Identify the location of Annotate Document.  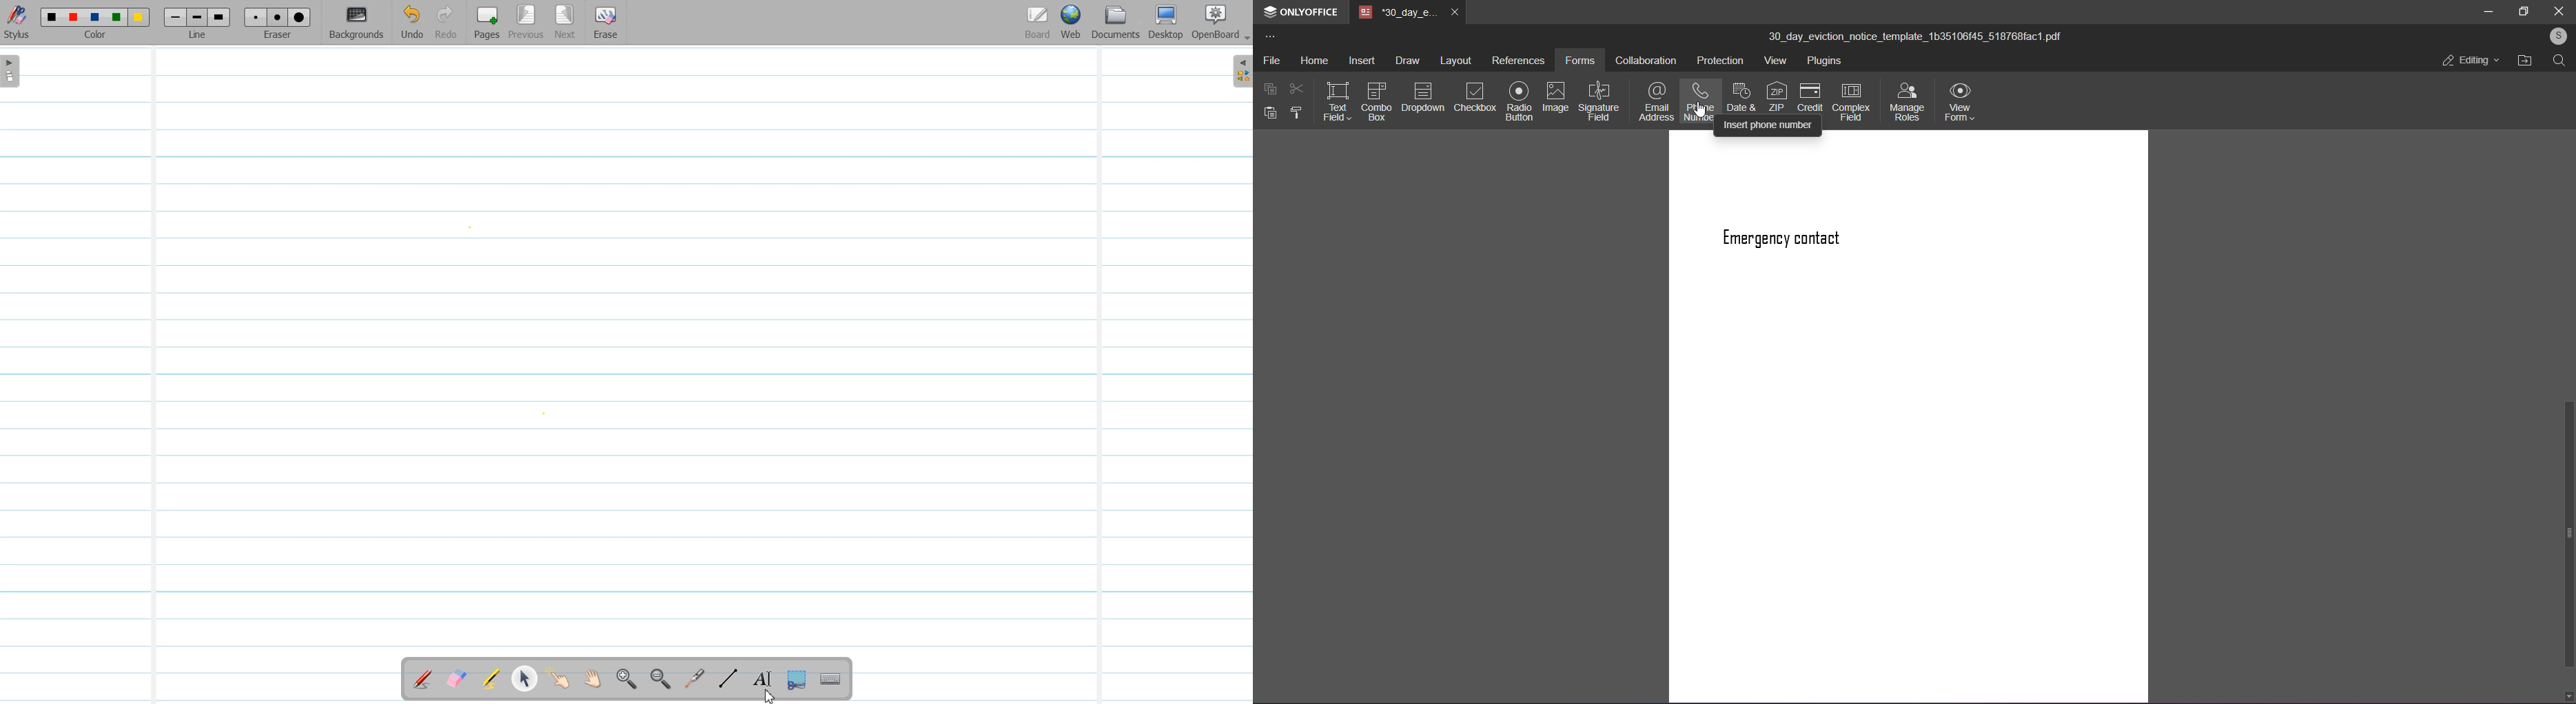
(423, 679).